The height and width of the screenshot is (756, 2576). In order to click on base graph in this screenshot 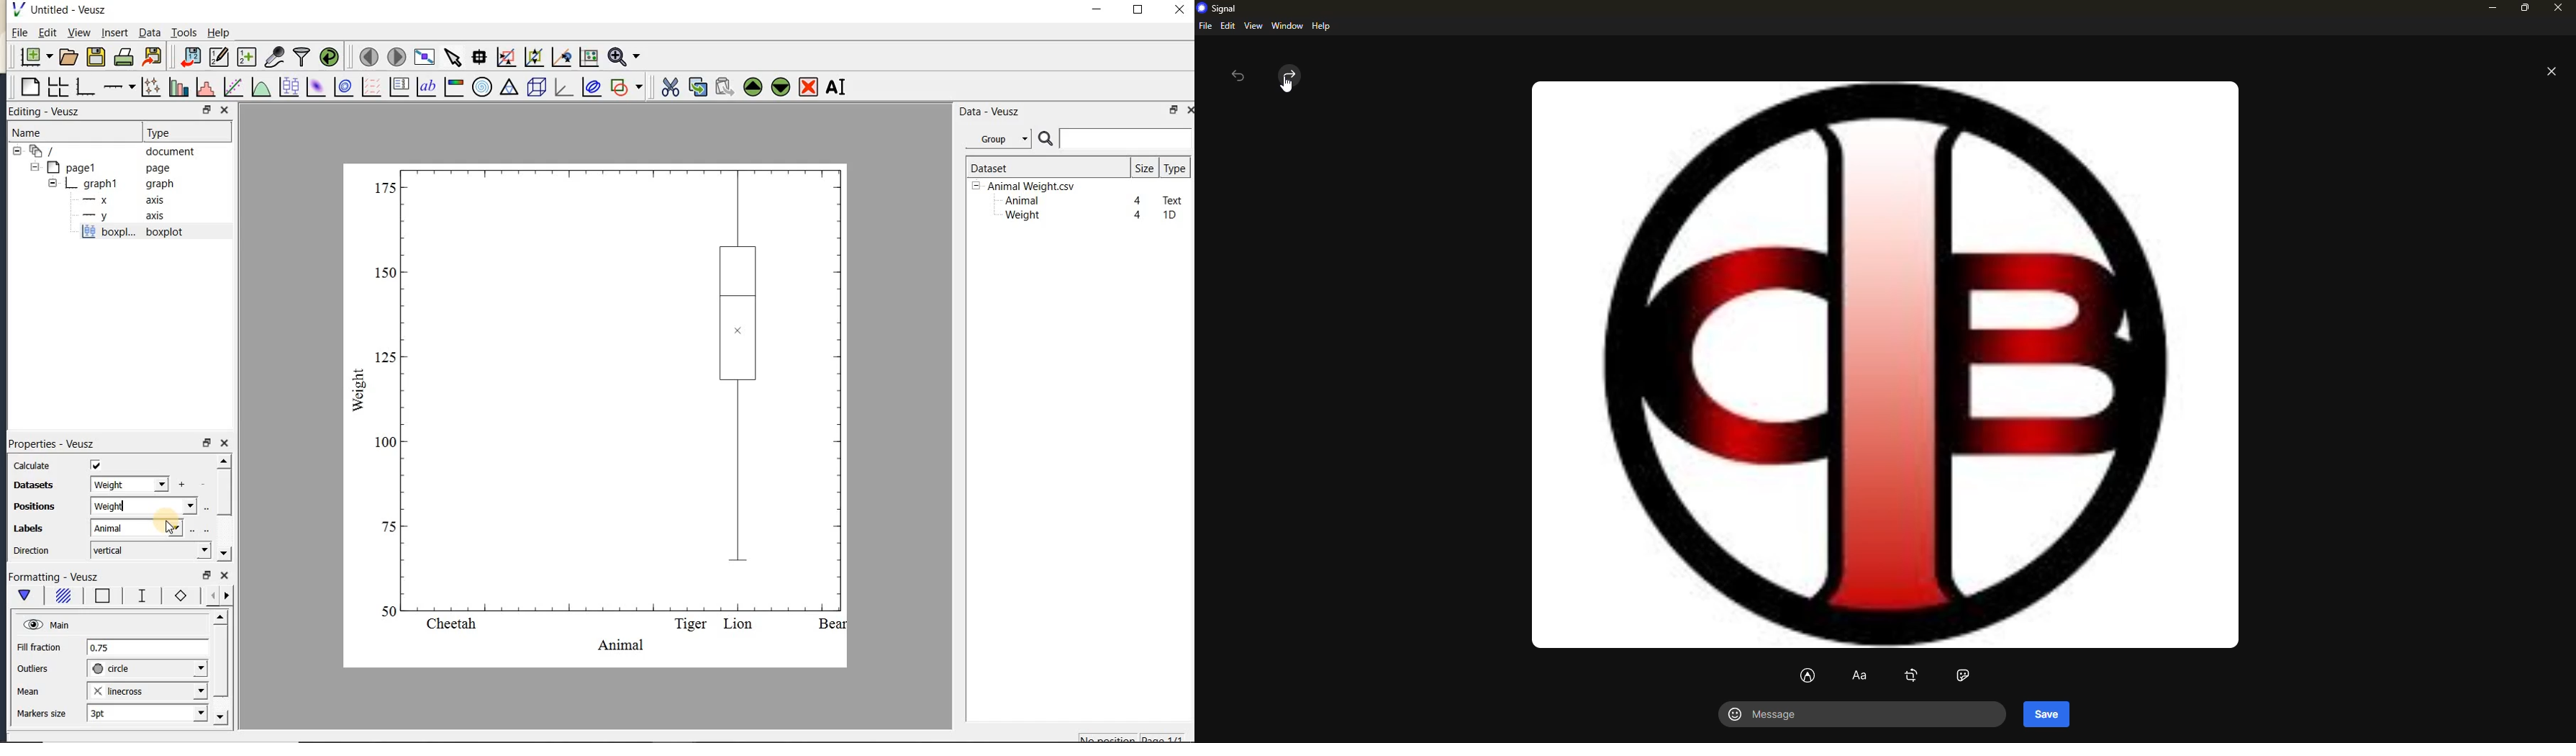, I will do `click(84, 87)`.